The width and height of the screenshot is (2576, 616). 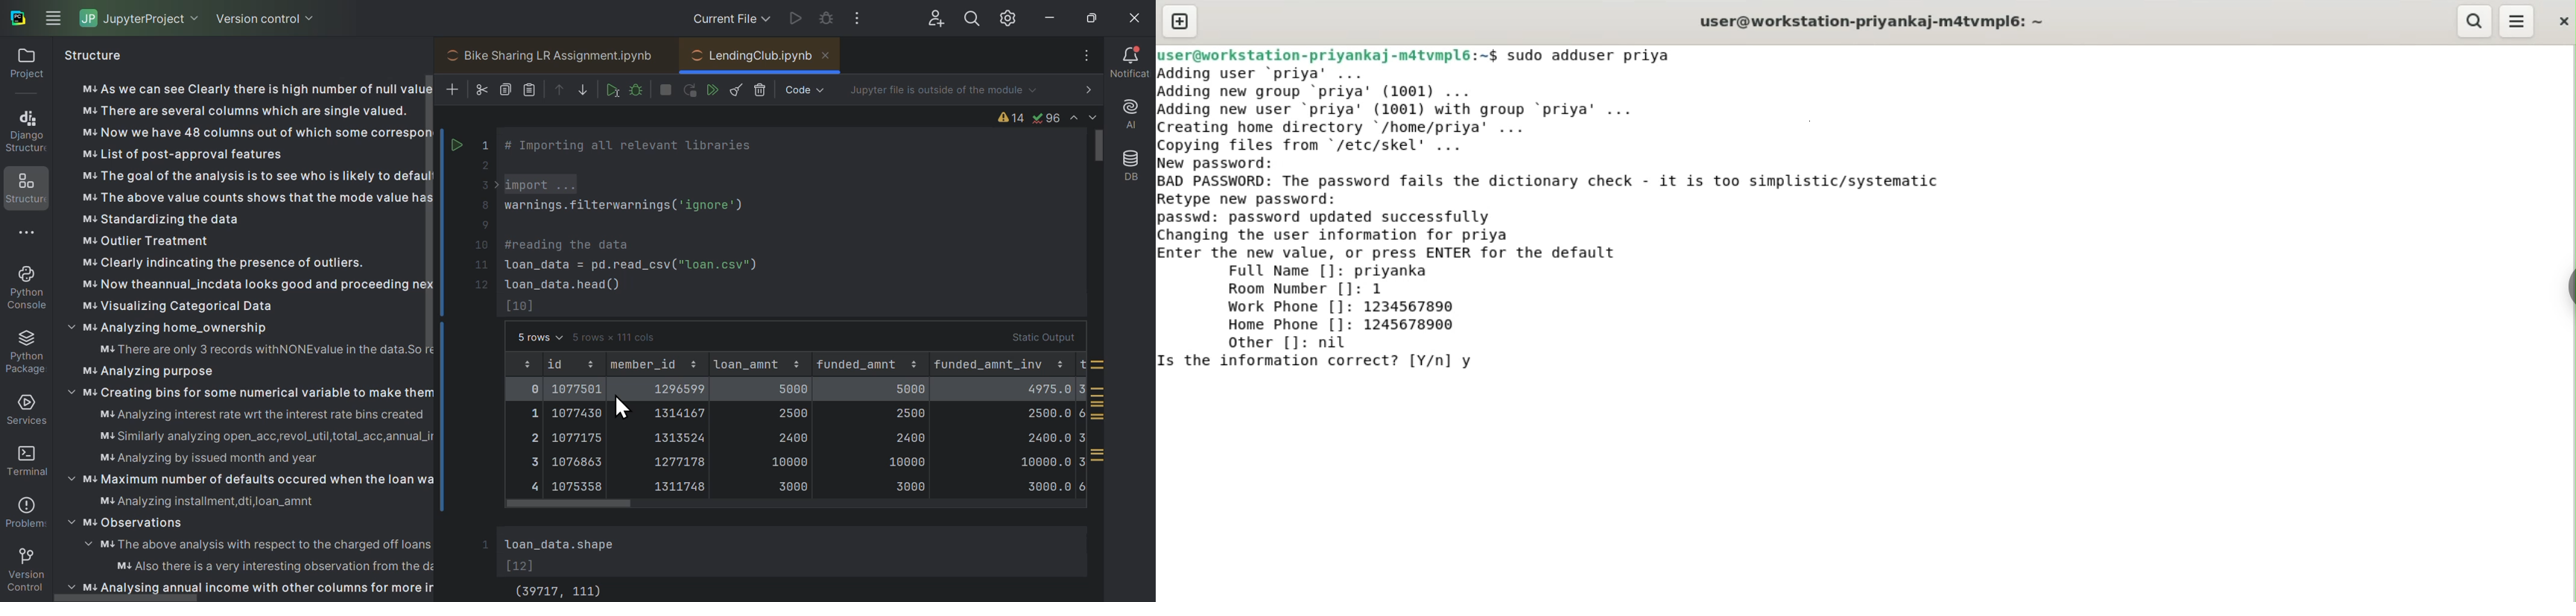 What do you see at coordinates (783, 223) in the screenshot?
I see `Workspace` at bounding box center [783, 223].